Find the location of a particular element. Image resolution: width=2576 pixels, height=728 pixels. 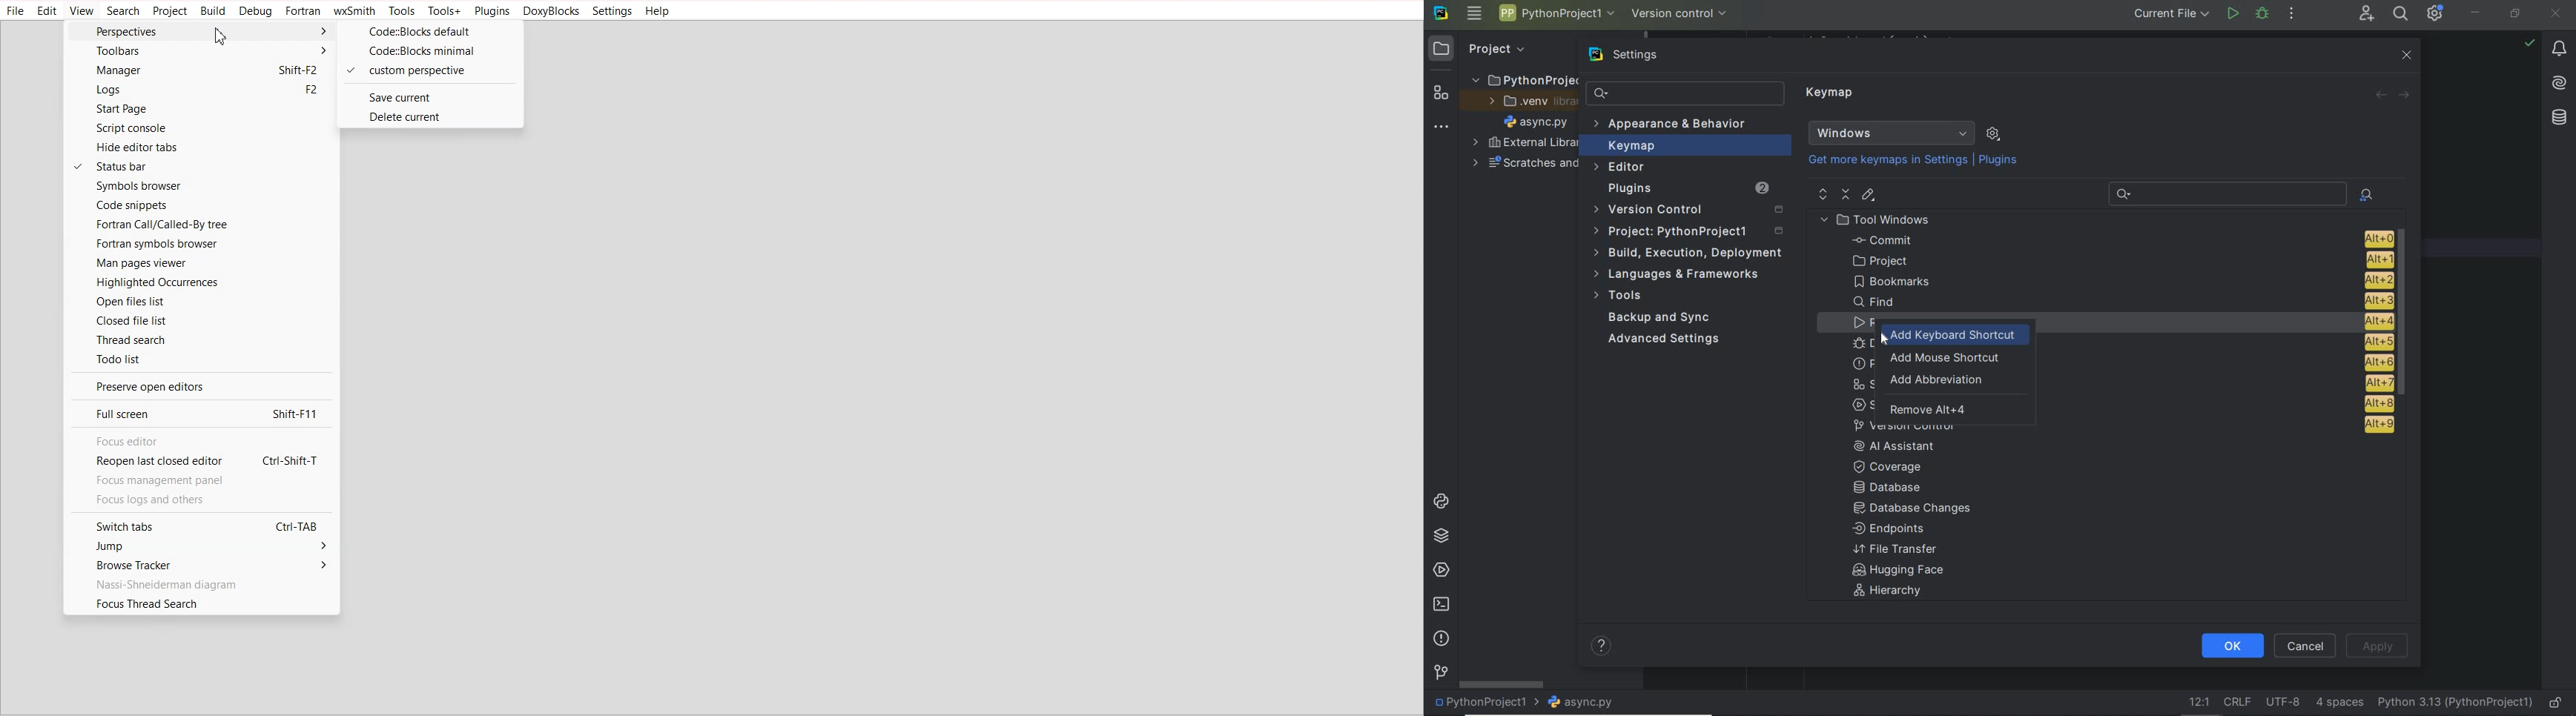

services is located at coordinates (1439, 571).